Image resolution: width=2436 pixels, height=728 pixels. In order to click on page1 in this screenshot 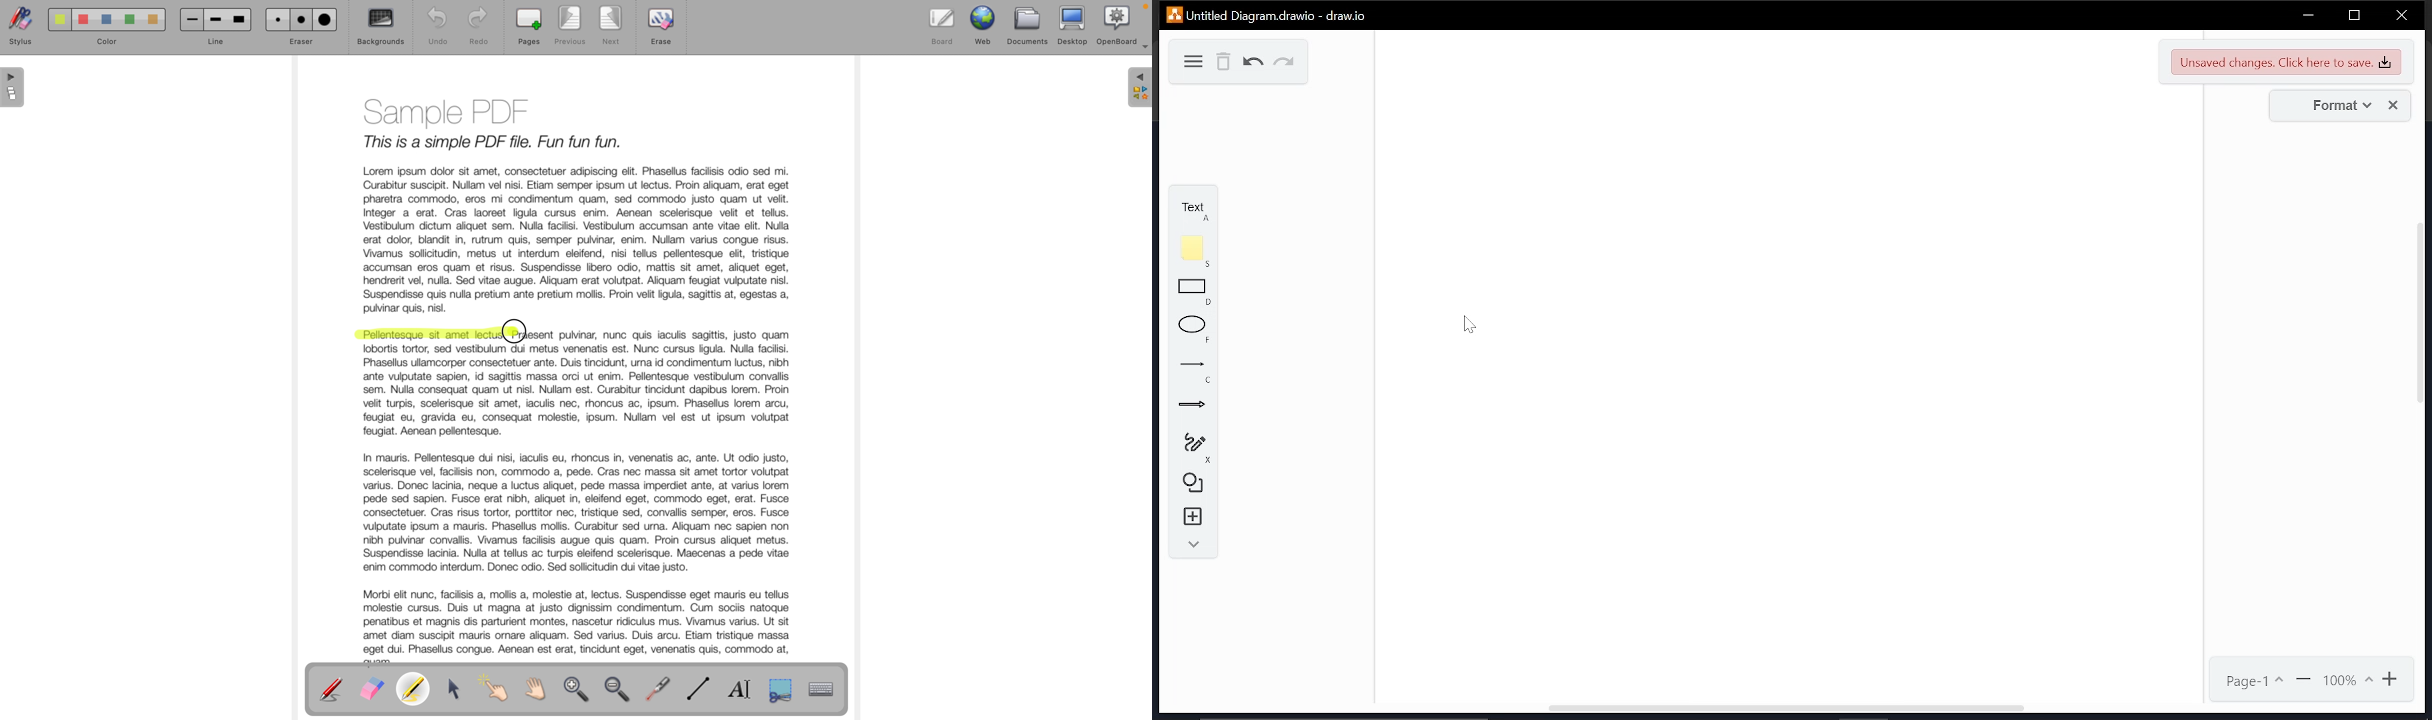, I will do `click(2255, 681)`.